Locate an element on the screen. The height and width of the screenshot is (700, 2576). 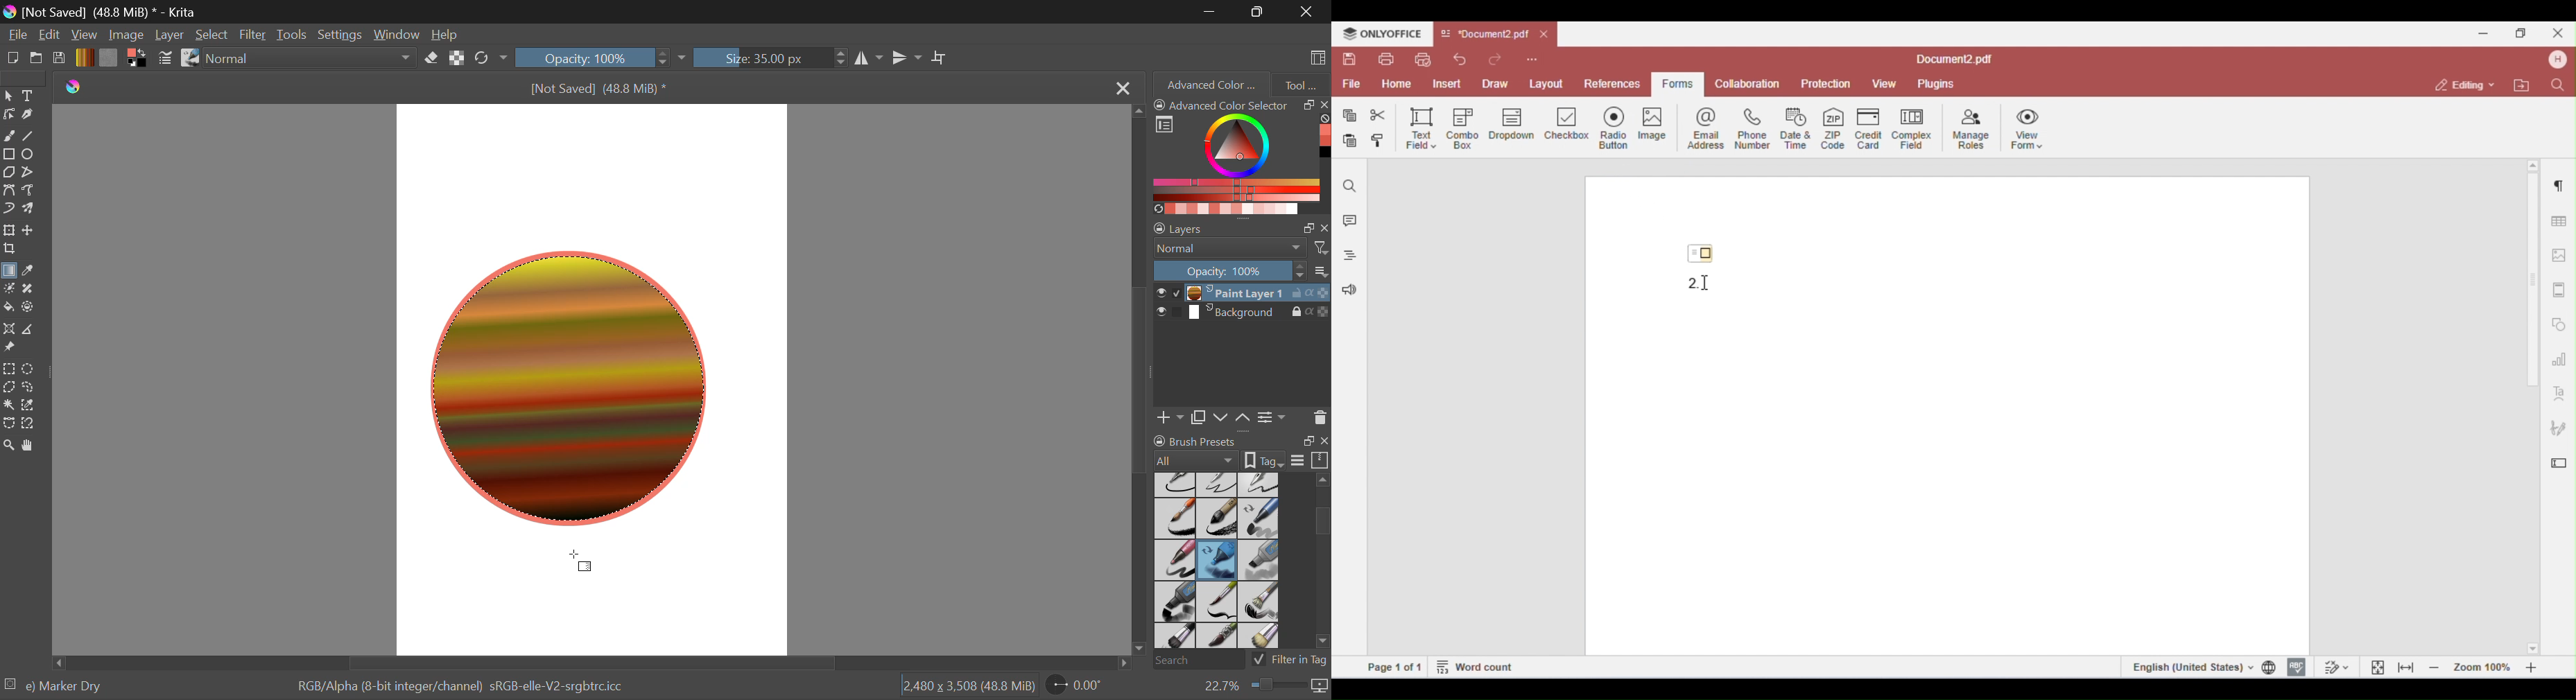
Settings is located at coordinates (343, 35).